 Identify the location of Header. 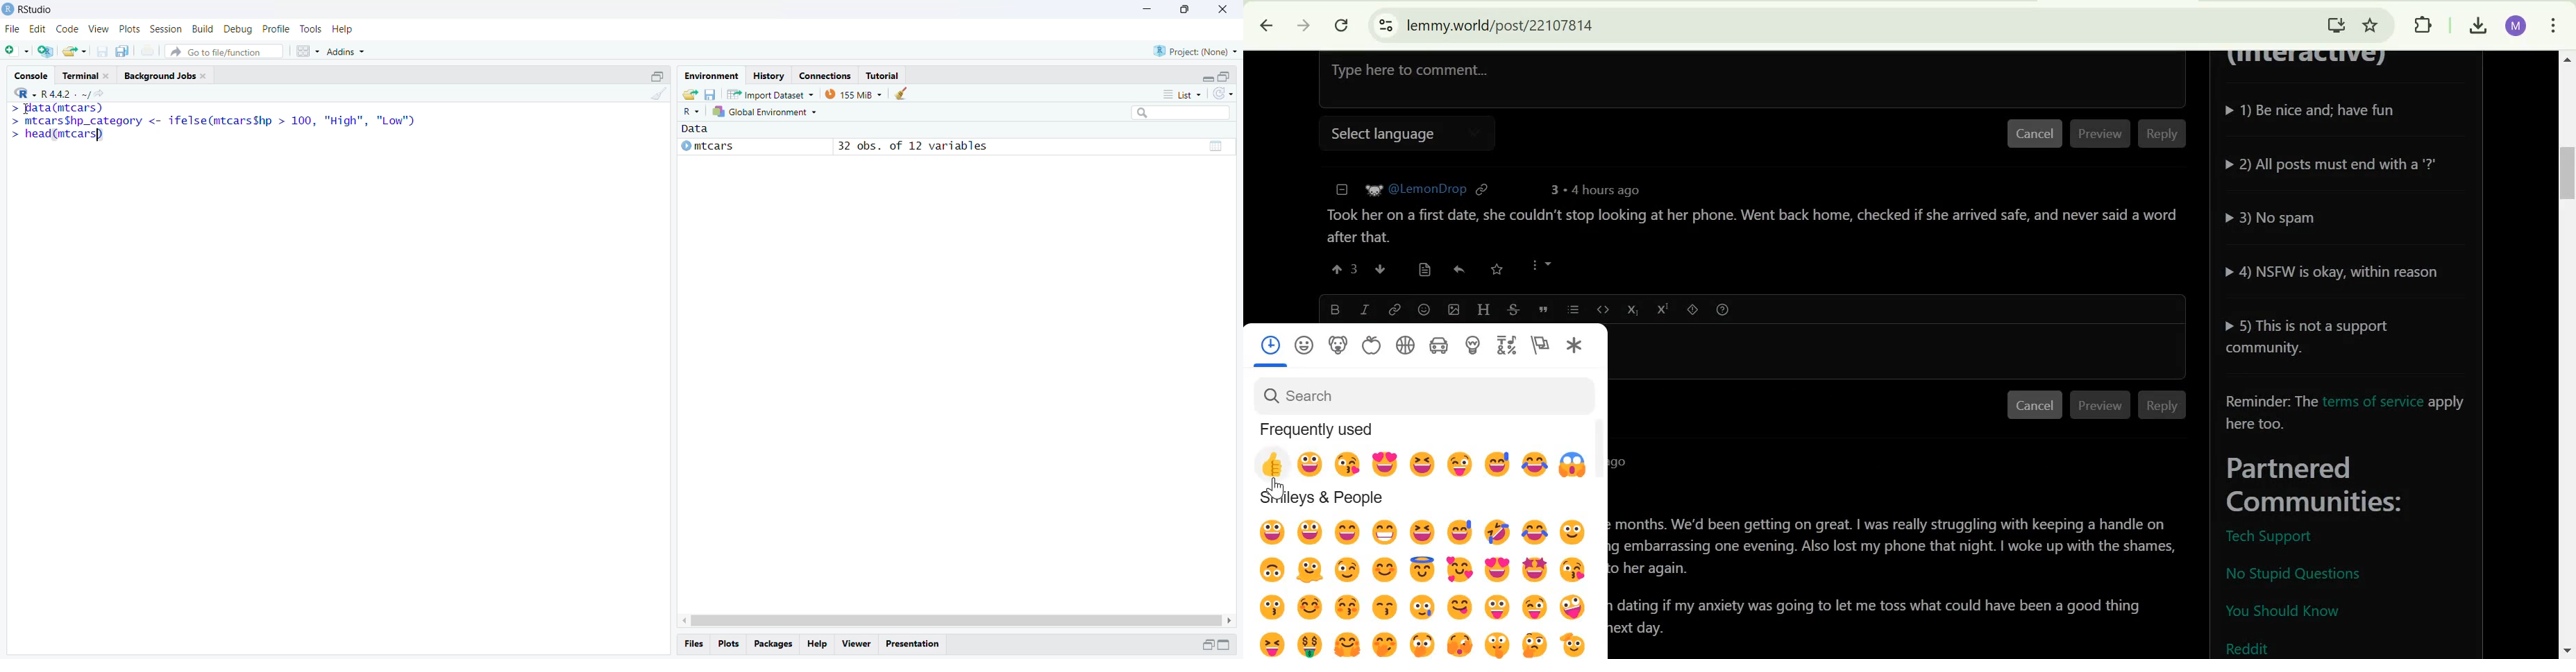
(1483, 309).